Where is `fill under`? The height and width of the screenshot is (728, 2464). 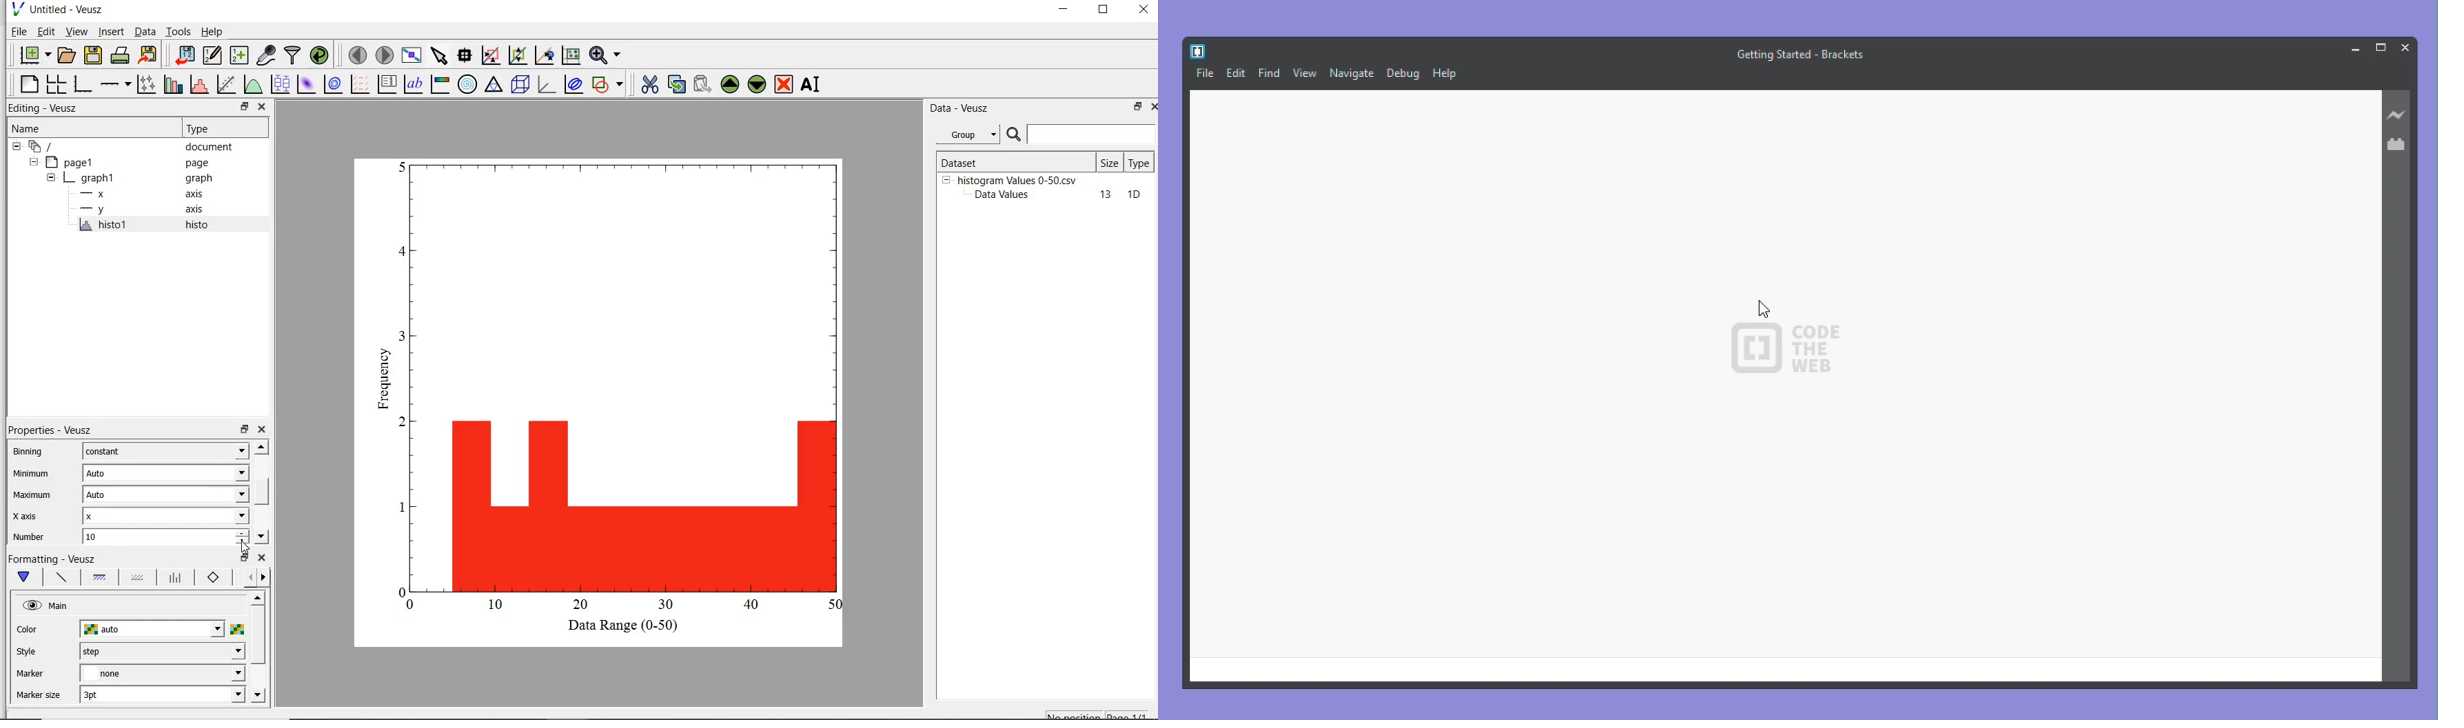
fill under is located at coordinates (100, 577).